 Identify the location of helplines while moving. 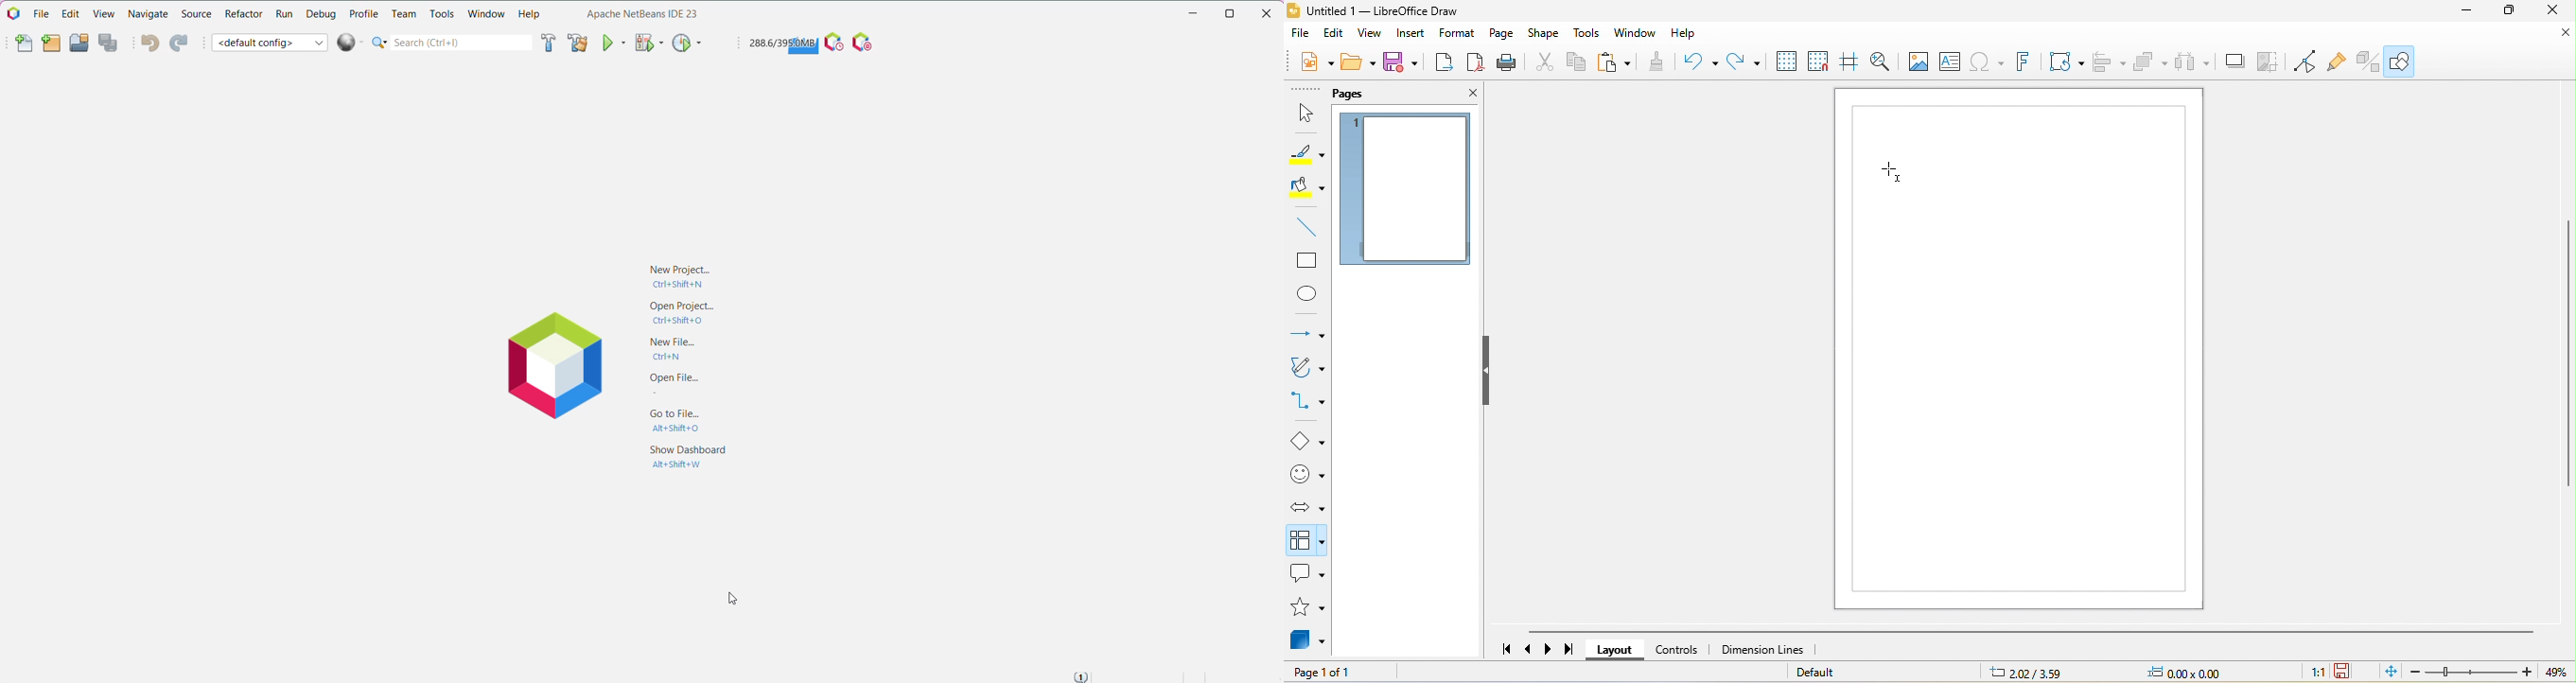
(1852, 62).